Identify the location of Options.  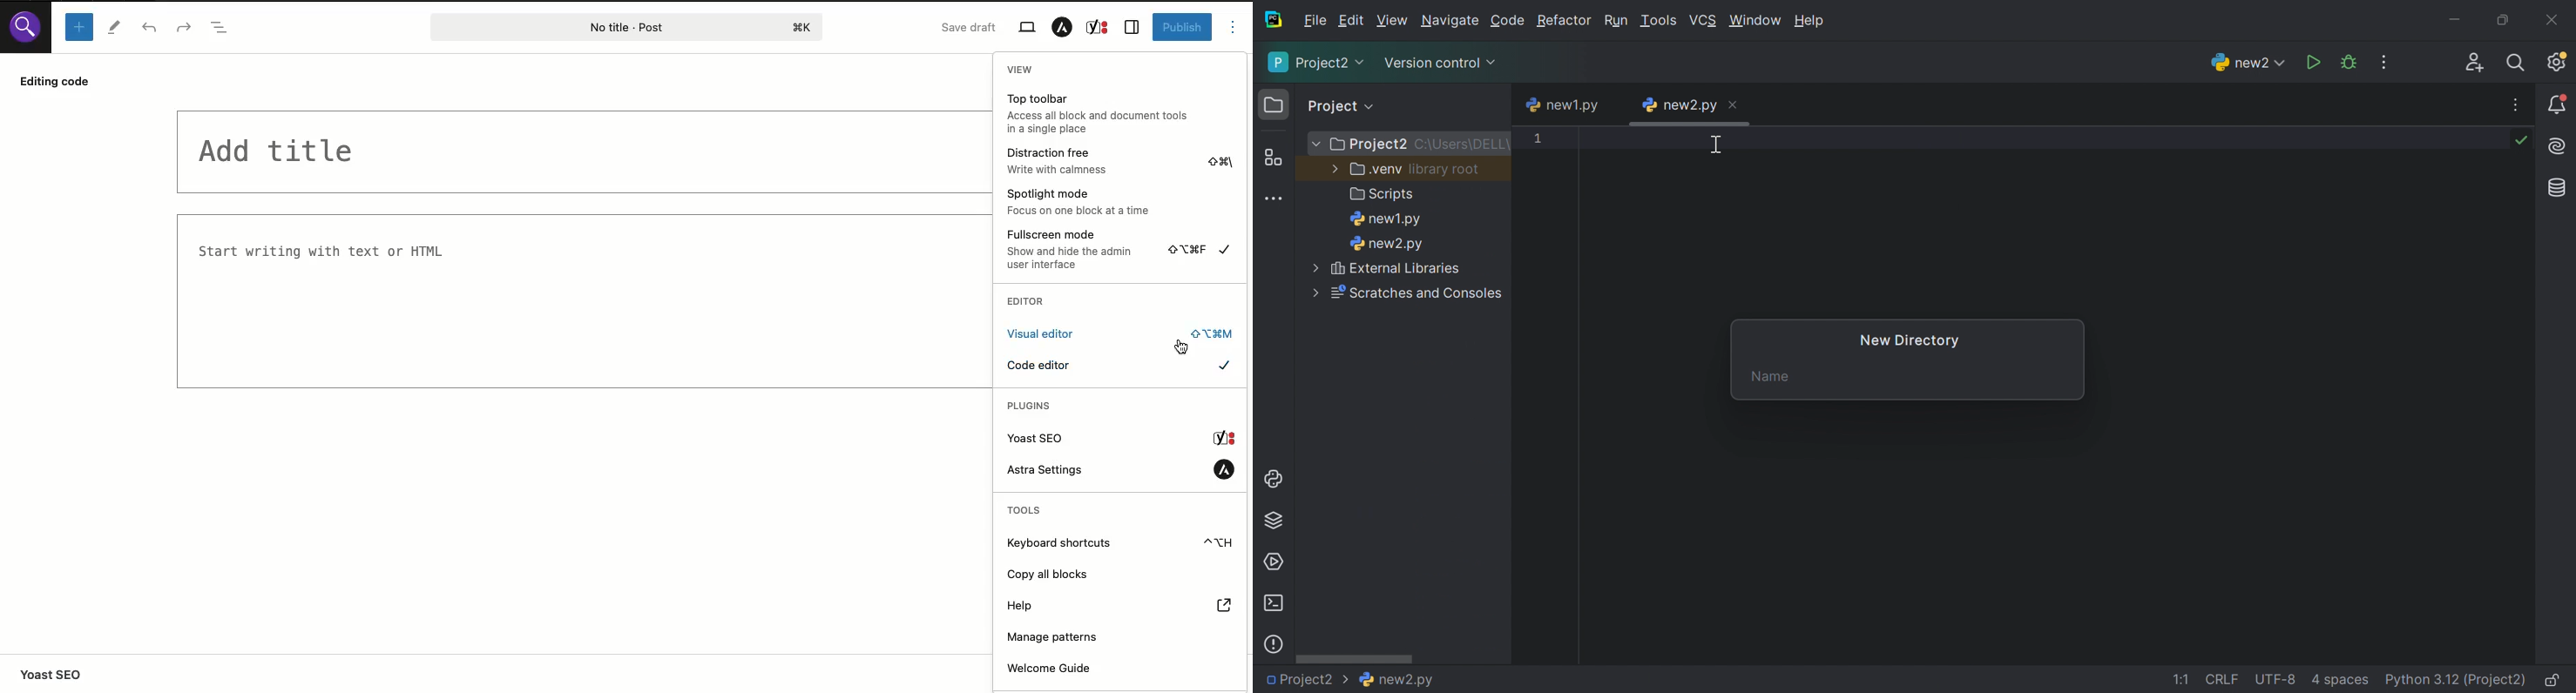
(1232, 27).